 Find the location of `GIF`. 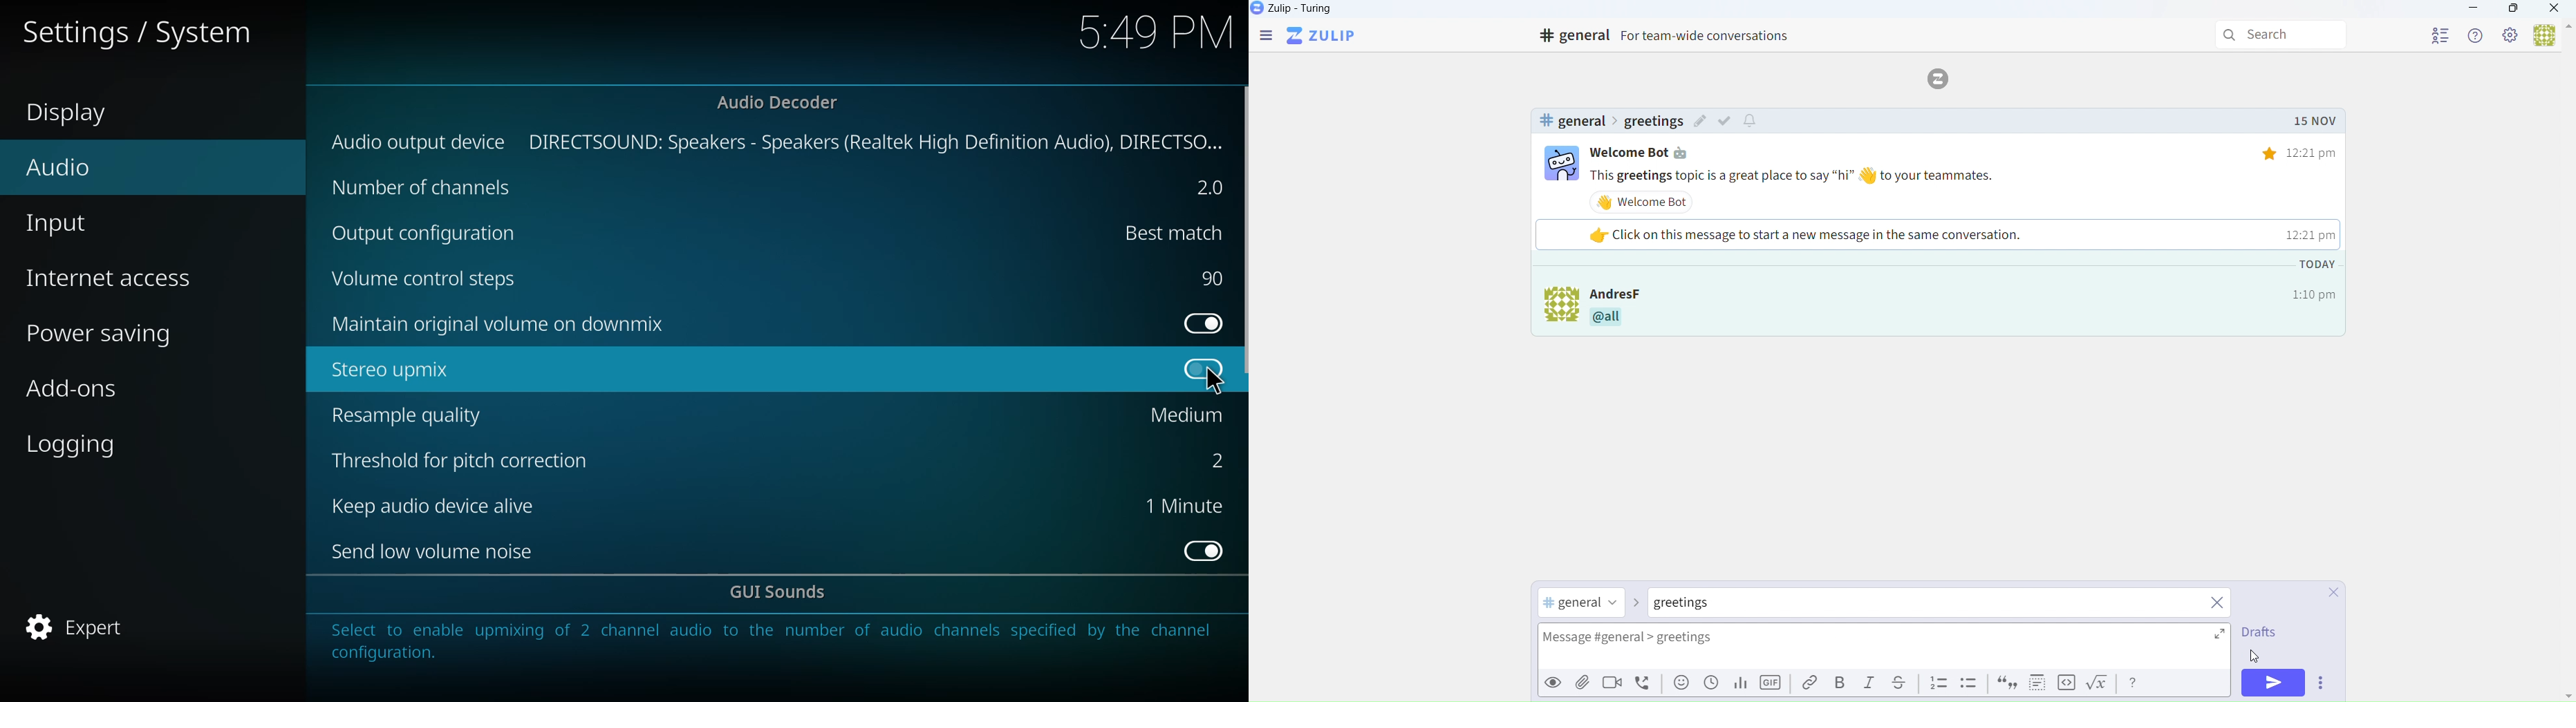

GIF is located at coordinates (1773, 685).